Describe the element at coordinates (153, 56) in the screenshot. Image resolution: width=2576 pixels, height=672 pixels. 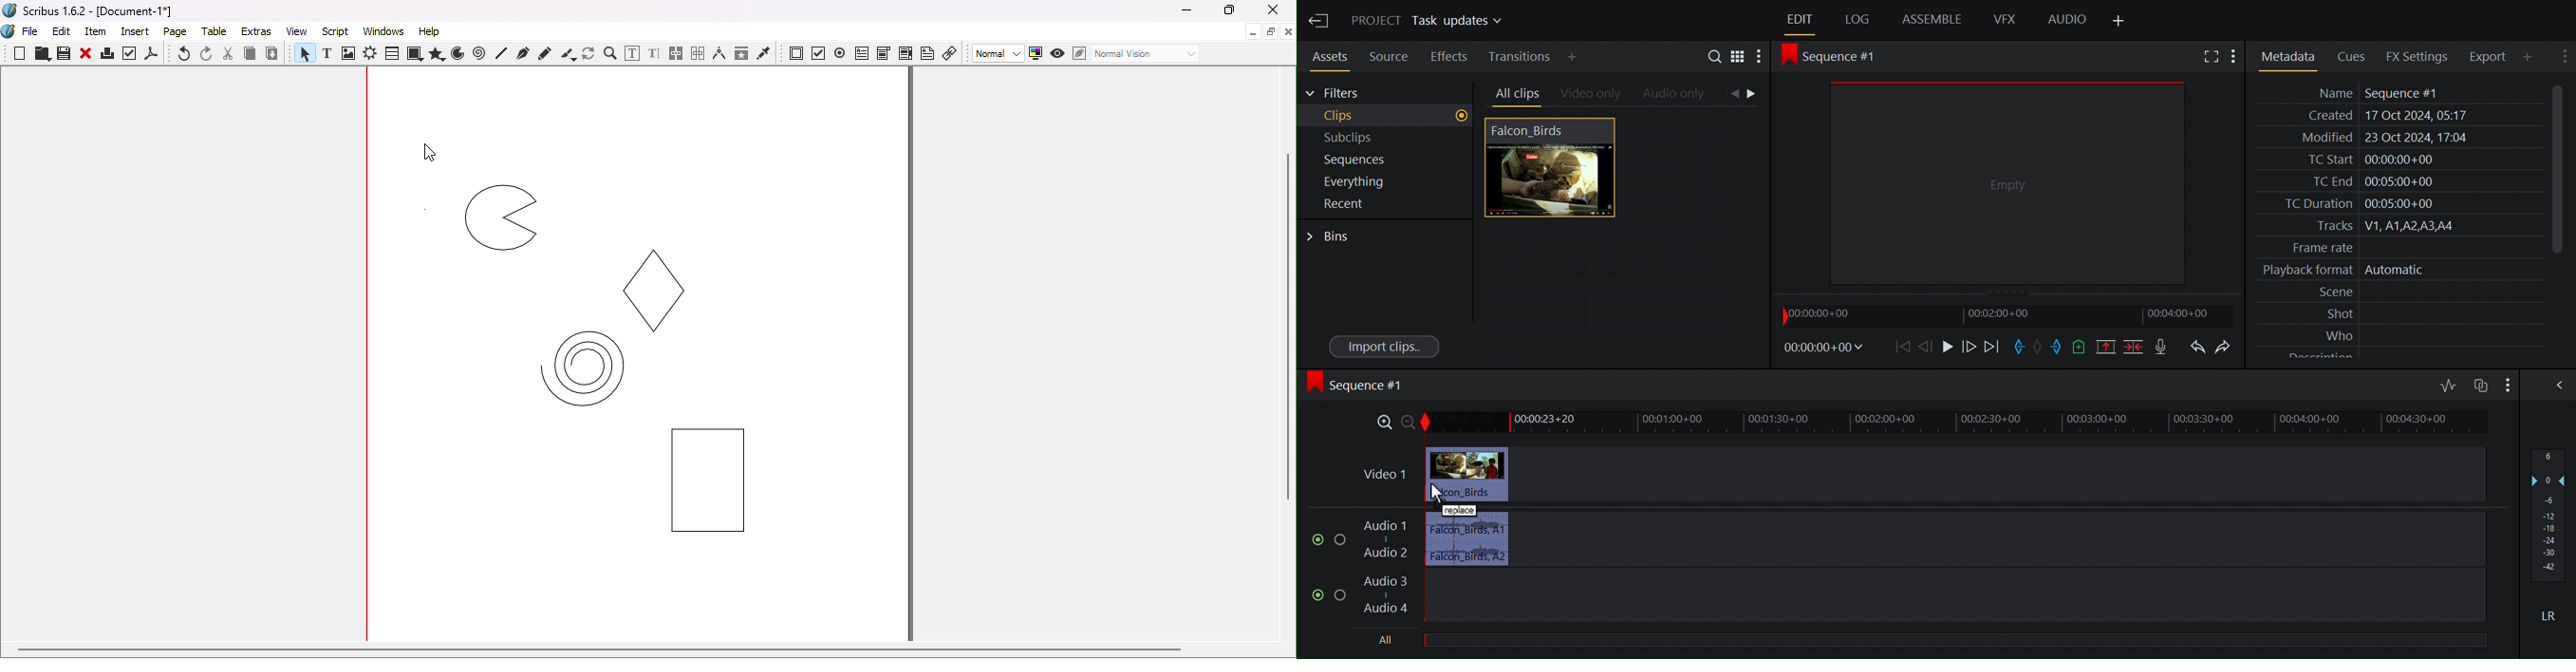
I see `save as PDF` at that location.